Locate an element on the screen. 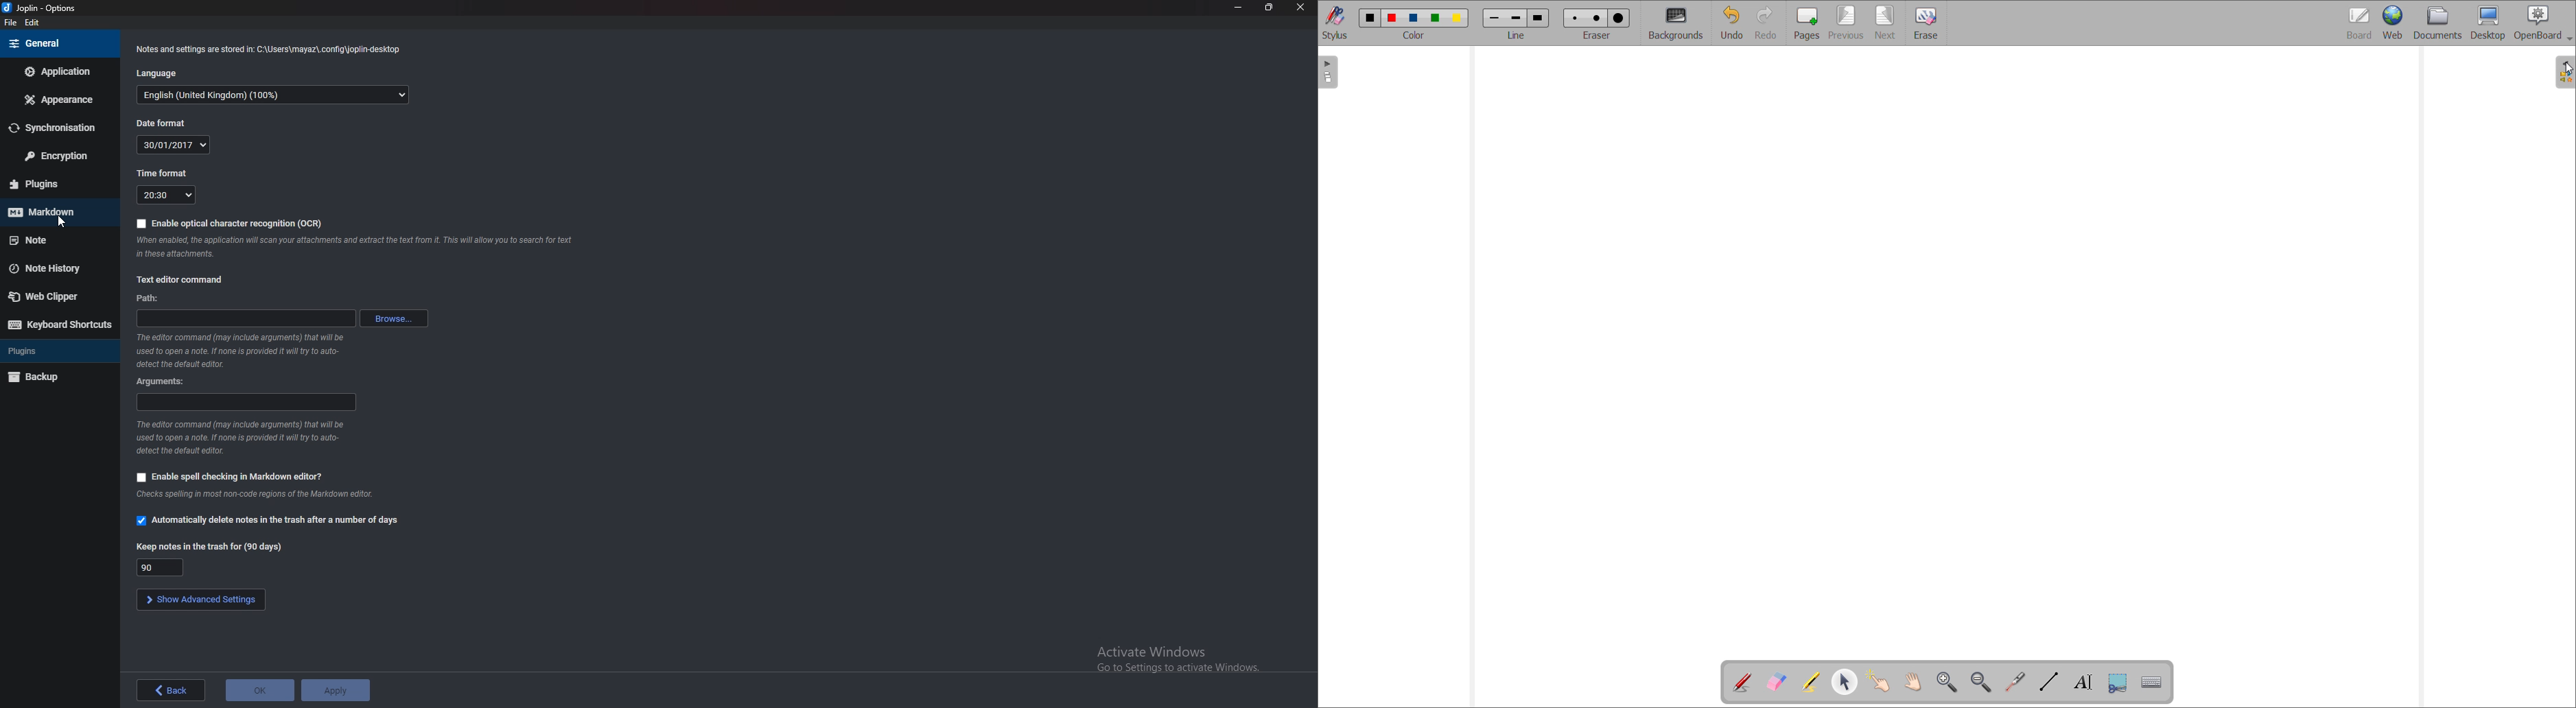 This screenshot has width=2576, height=728. erase is located at coordinates (1925, 22).